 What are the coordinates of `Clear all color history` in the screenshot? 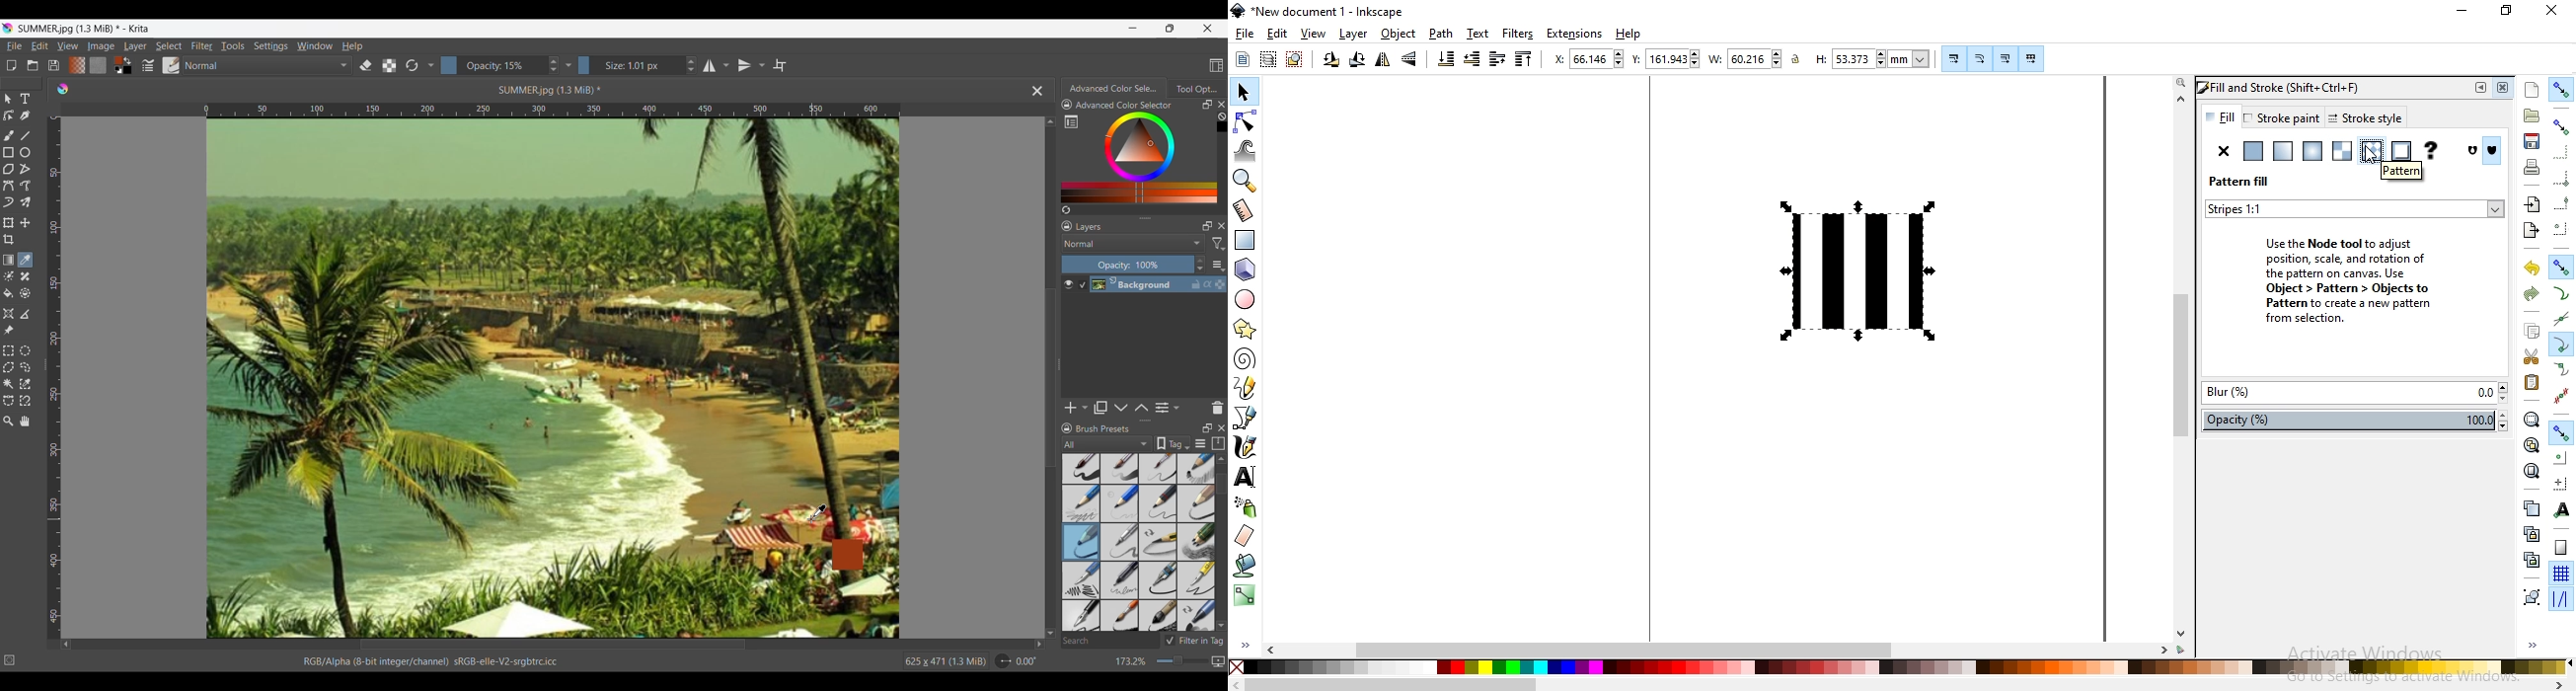 It's located at (1222, 116).